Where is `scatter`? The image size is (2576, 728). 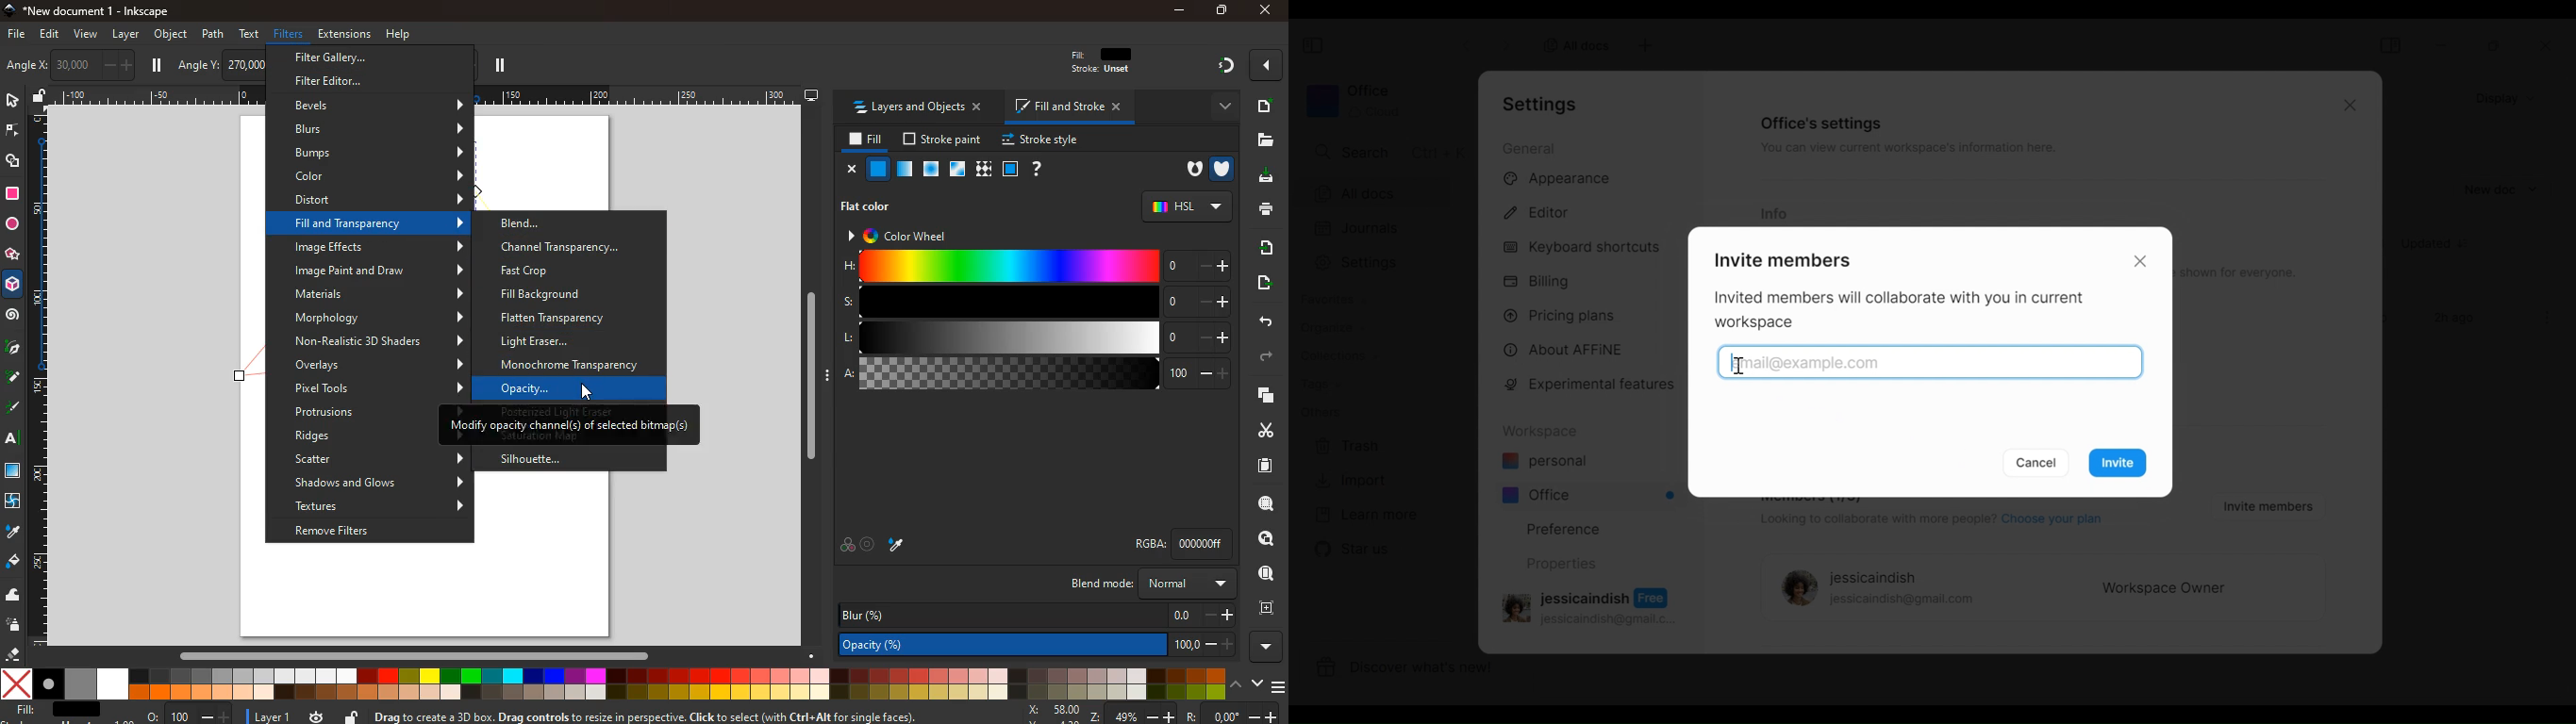
scatter is located at coordinates (377, 459).